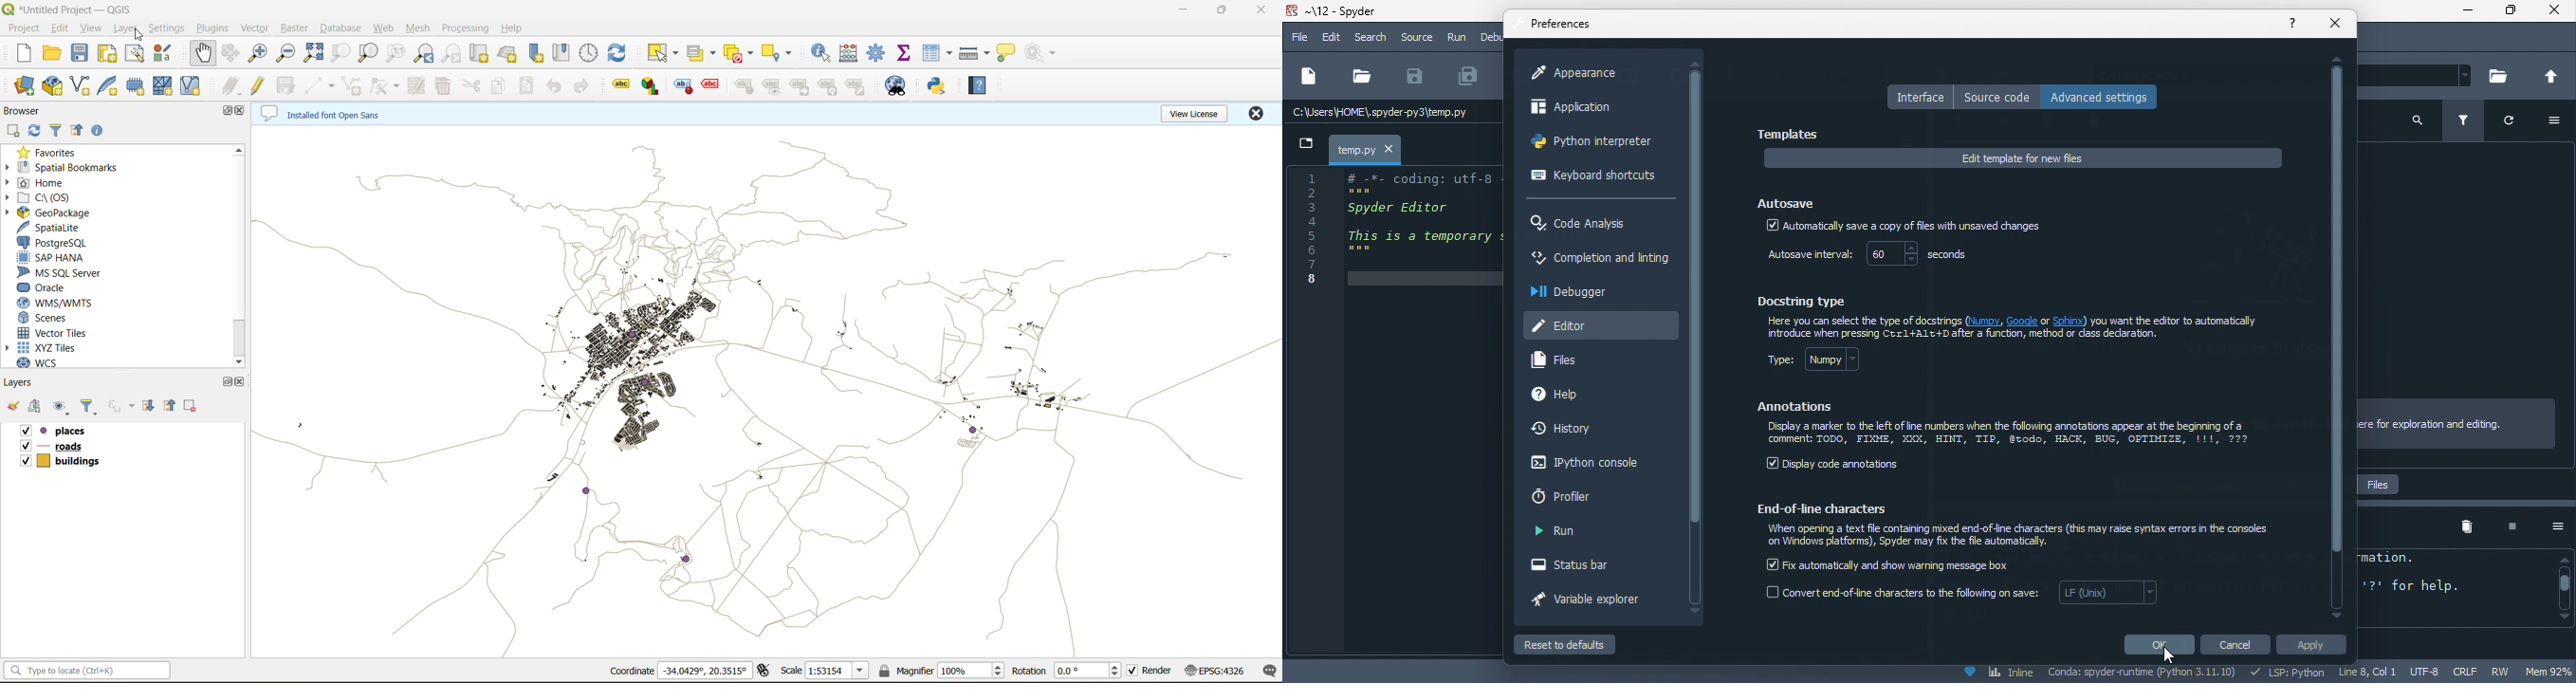 The width and height of the screenshot is (2576, 700). What do you see at coordinates (2291, 673) in the screenshot?
I see `lsp python` at bounding box center [2291, 673].